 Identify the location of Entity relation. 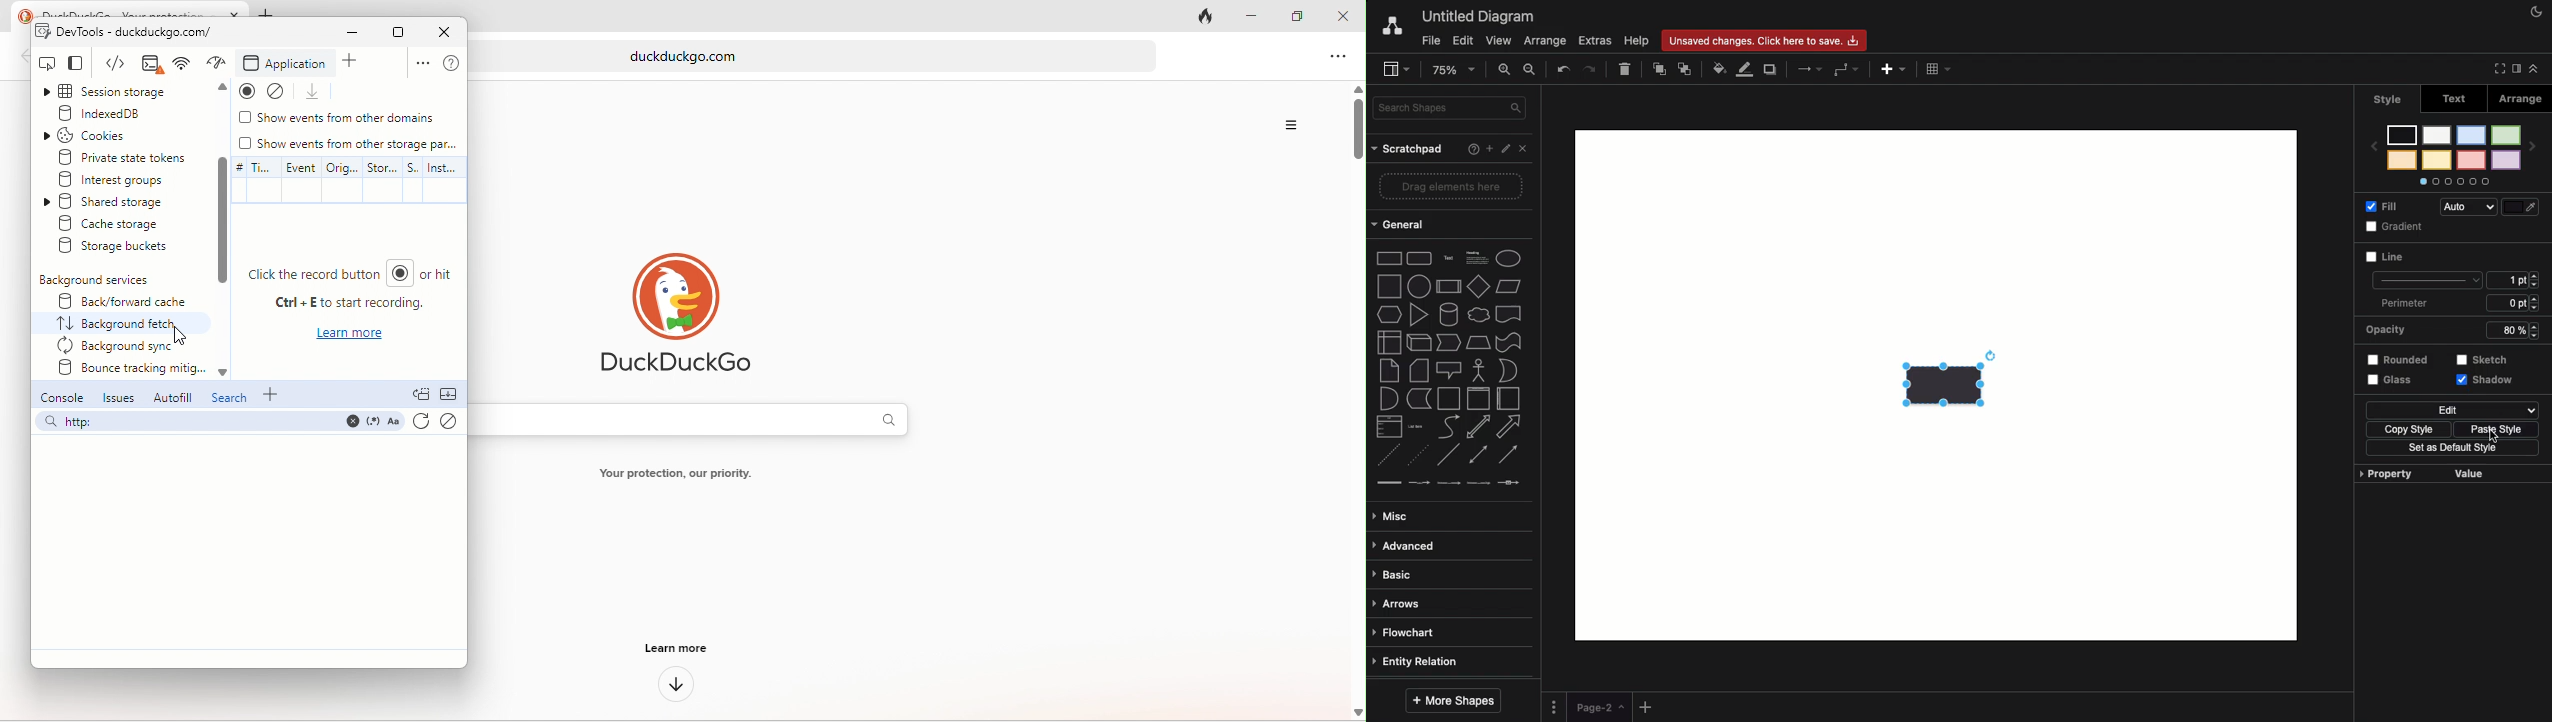
(1417, 663).